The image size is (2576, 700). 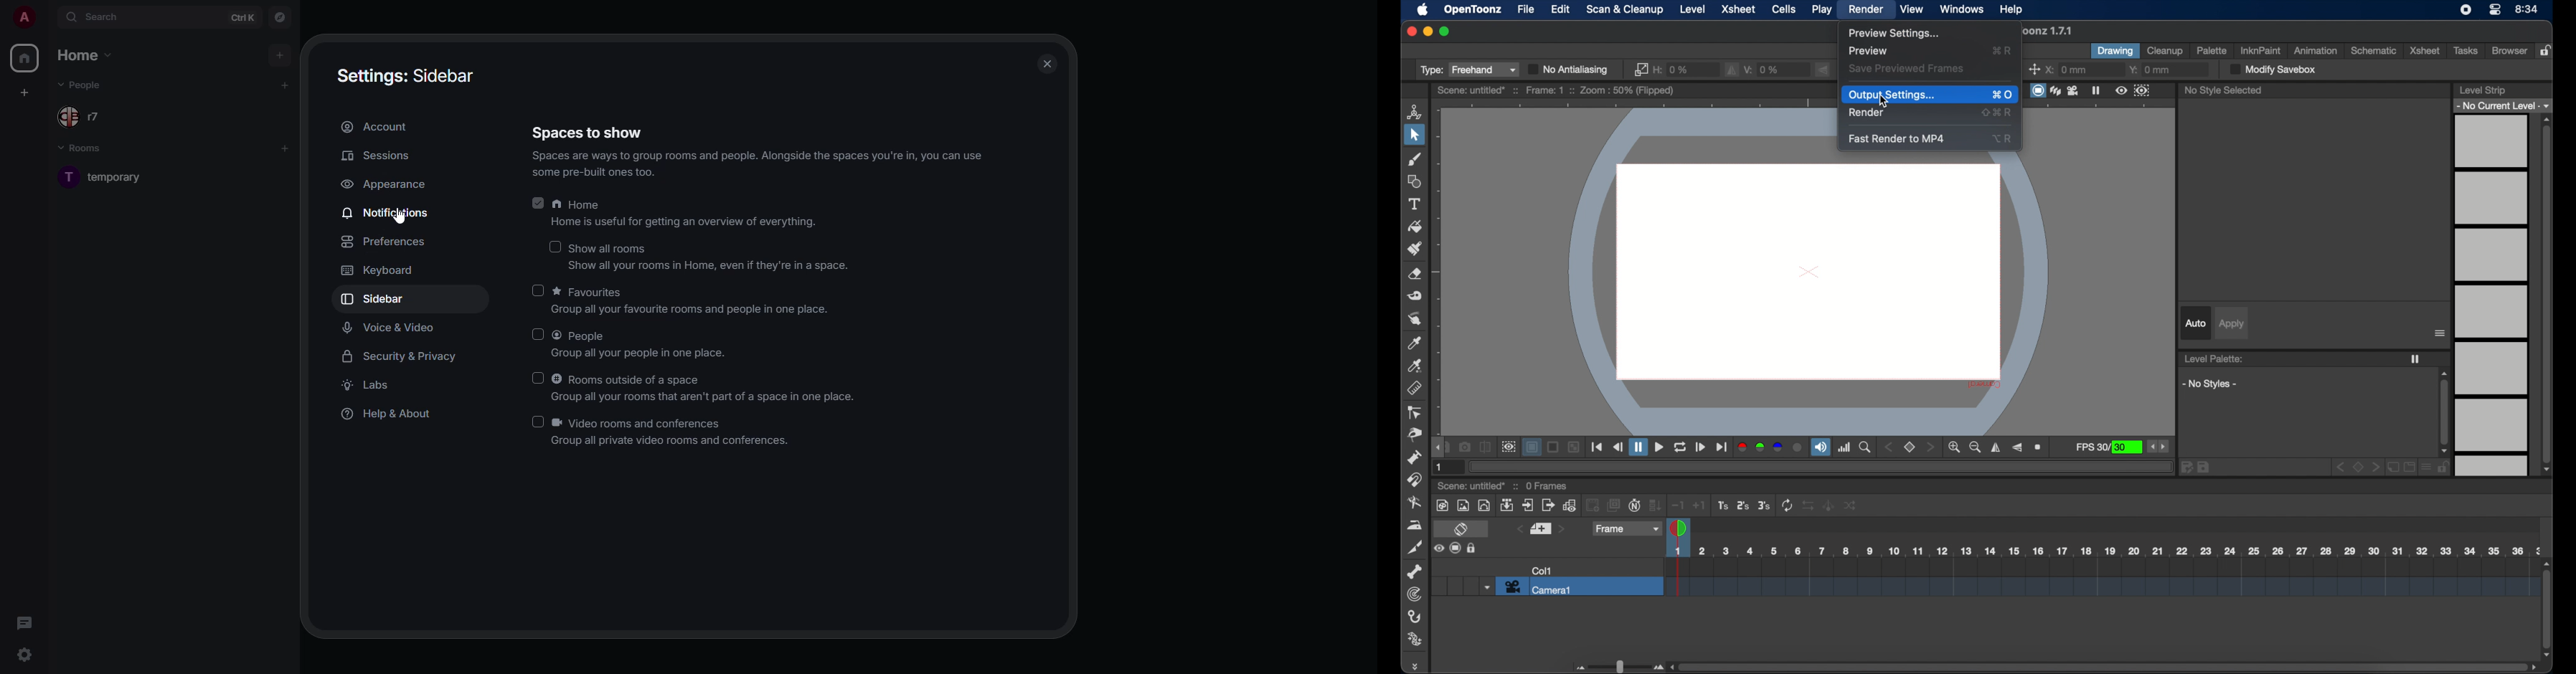 What do you see at coordinates (539, 202) in the screenshot?
I see `enabled` at bounding box center [539, 202].